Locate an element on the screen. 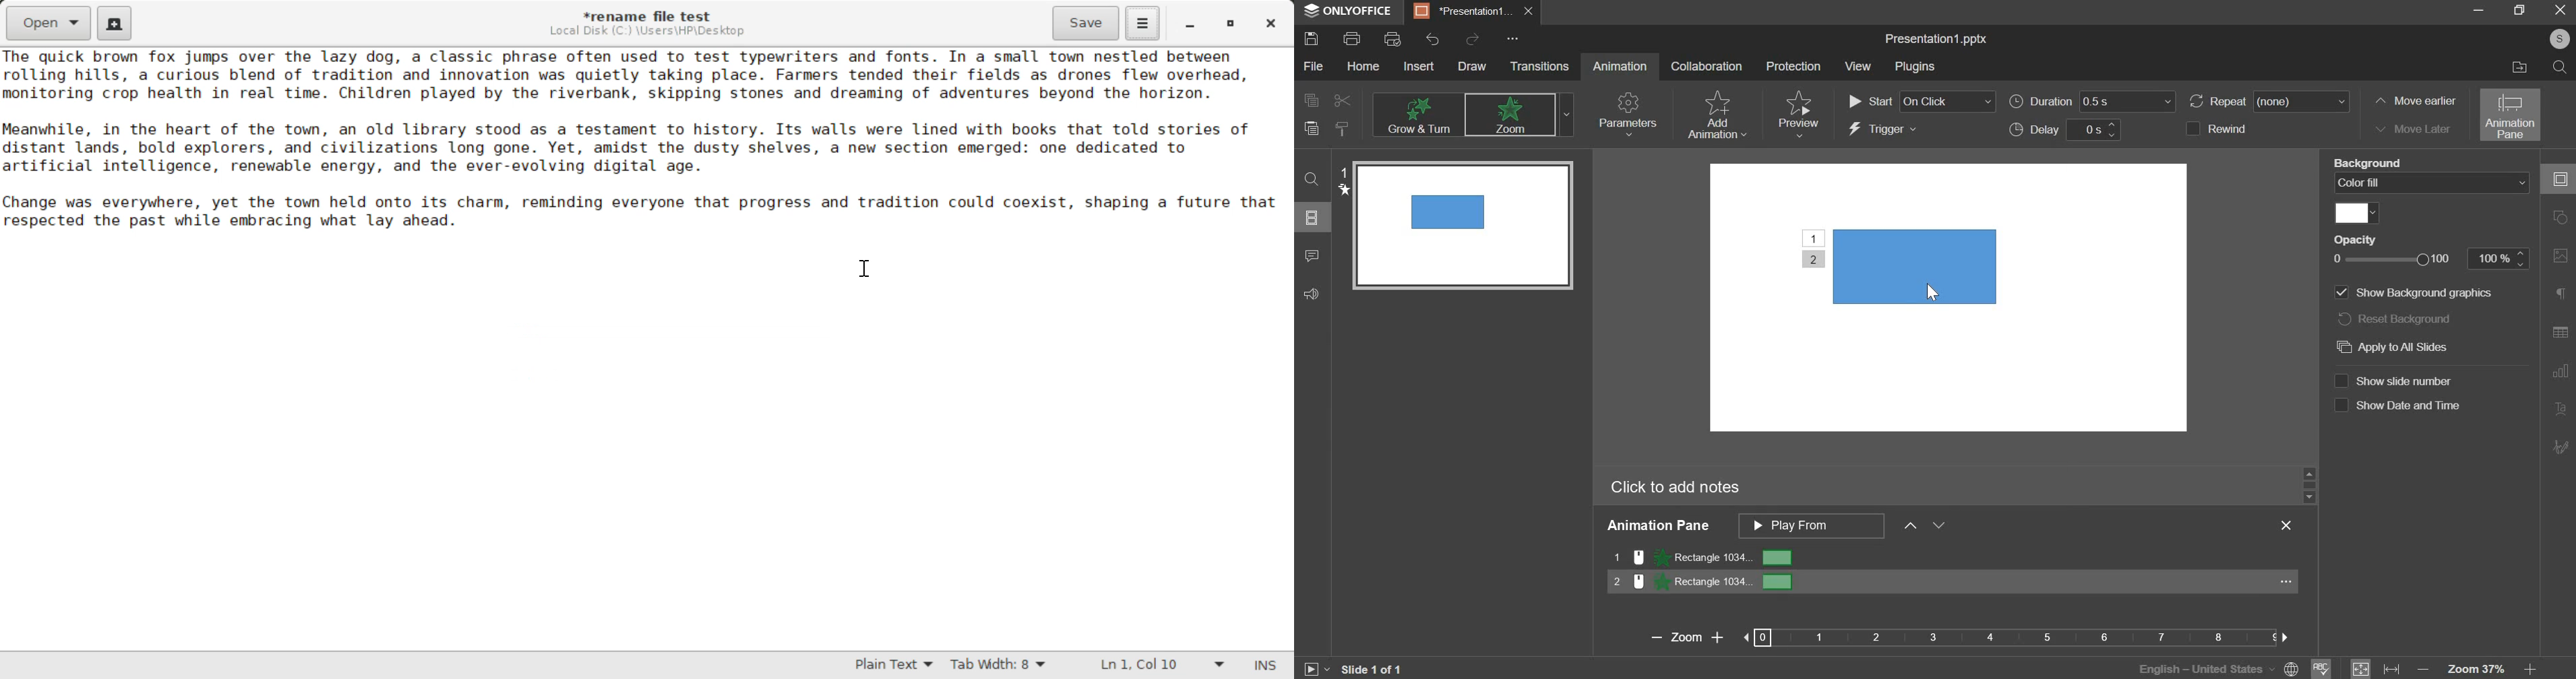  comments is located at coordinates (1315, 256).